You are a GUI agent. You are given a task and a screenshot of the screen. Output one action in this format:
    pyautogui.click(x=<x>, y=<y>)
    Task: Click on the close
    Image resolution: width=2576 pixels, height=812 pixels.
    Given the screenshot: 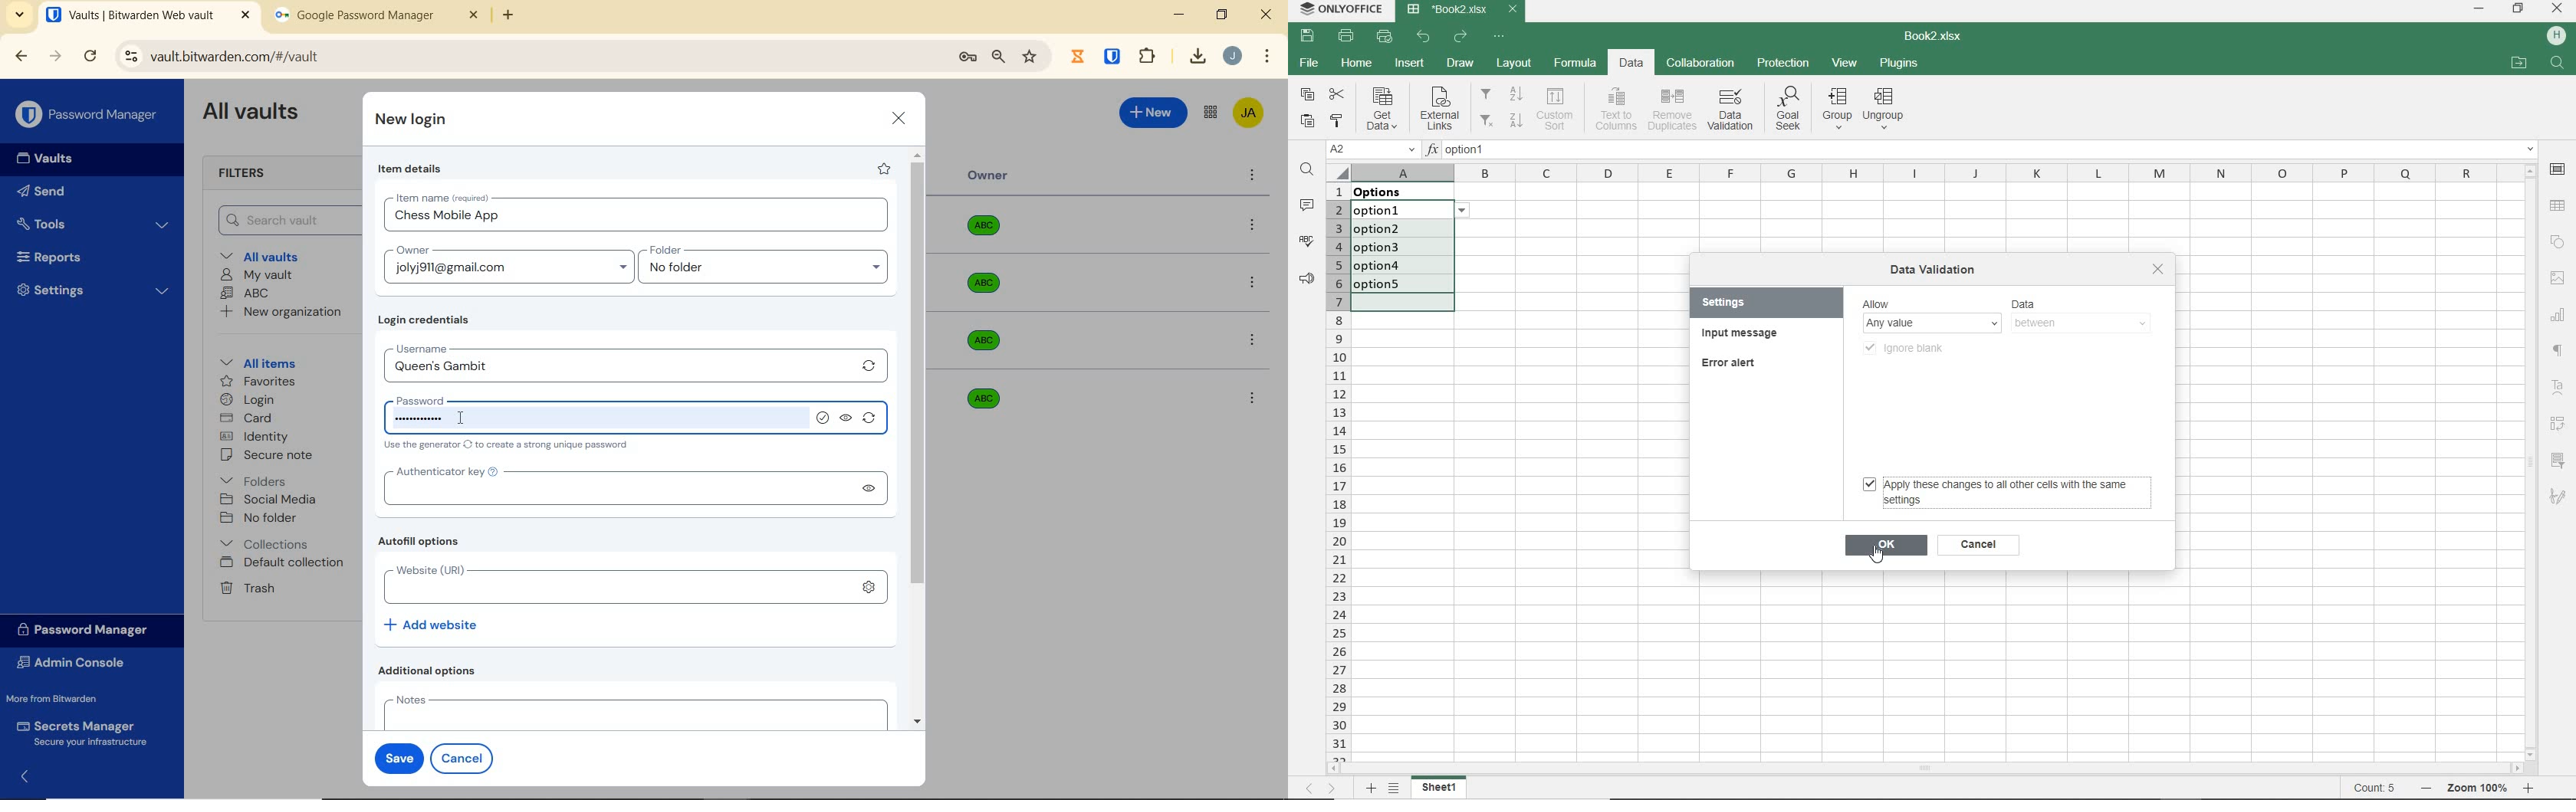 What is the action you would take?
    pyautogui.click(x=899, y=118)
    